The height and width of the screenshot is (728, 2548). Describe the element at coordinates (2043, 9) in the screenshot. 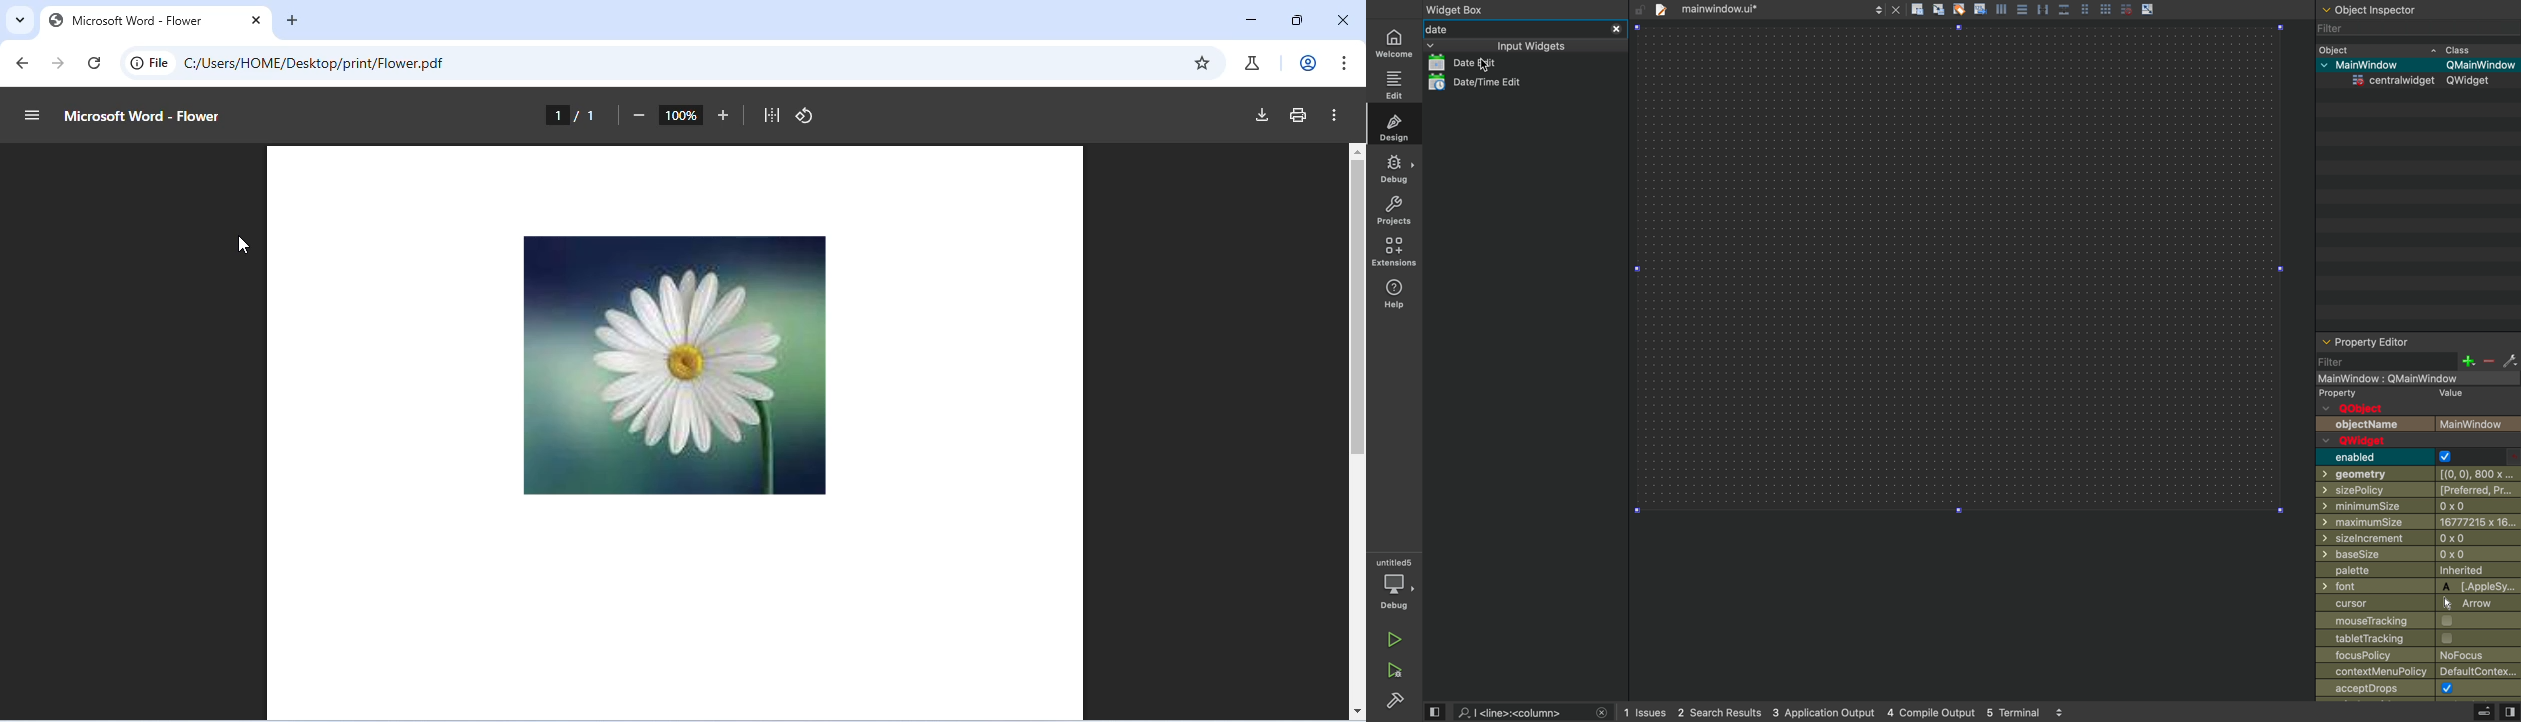

I see `distribute horizontally` at that location.